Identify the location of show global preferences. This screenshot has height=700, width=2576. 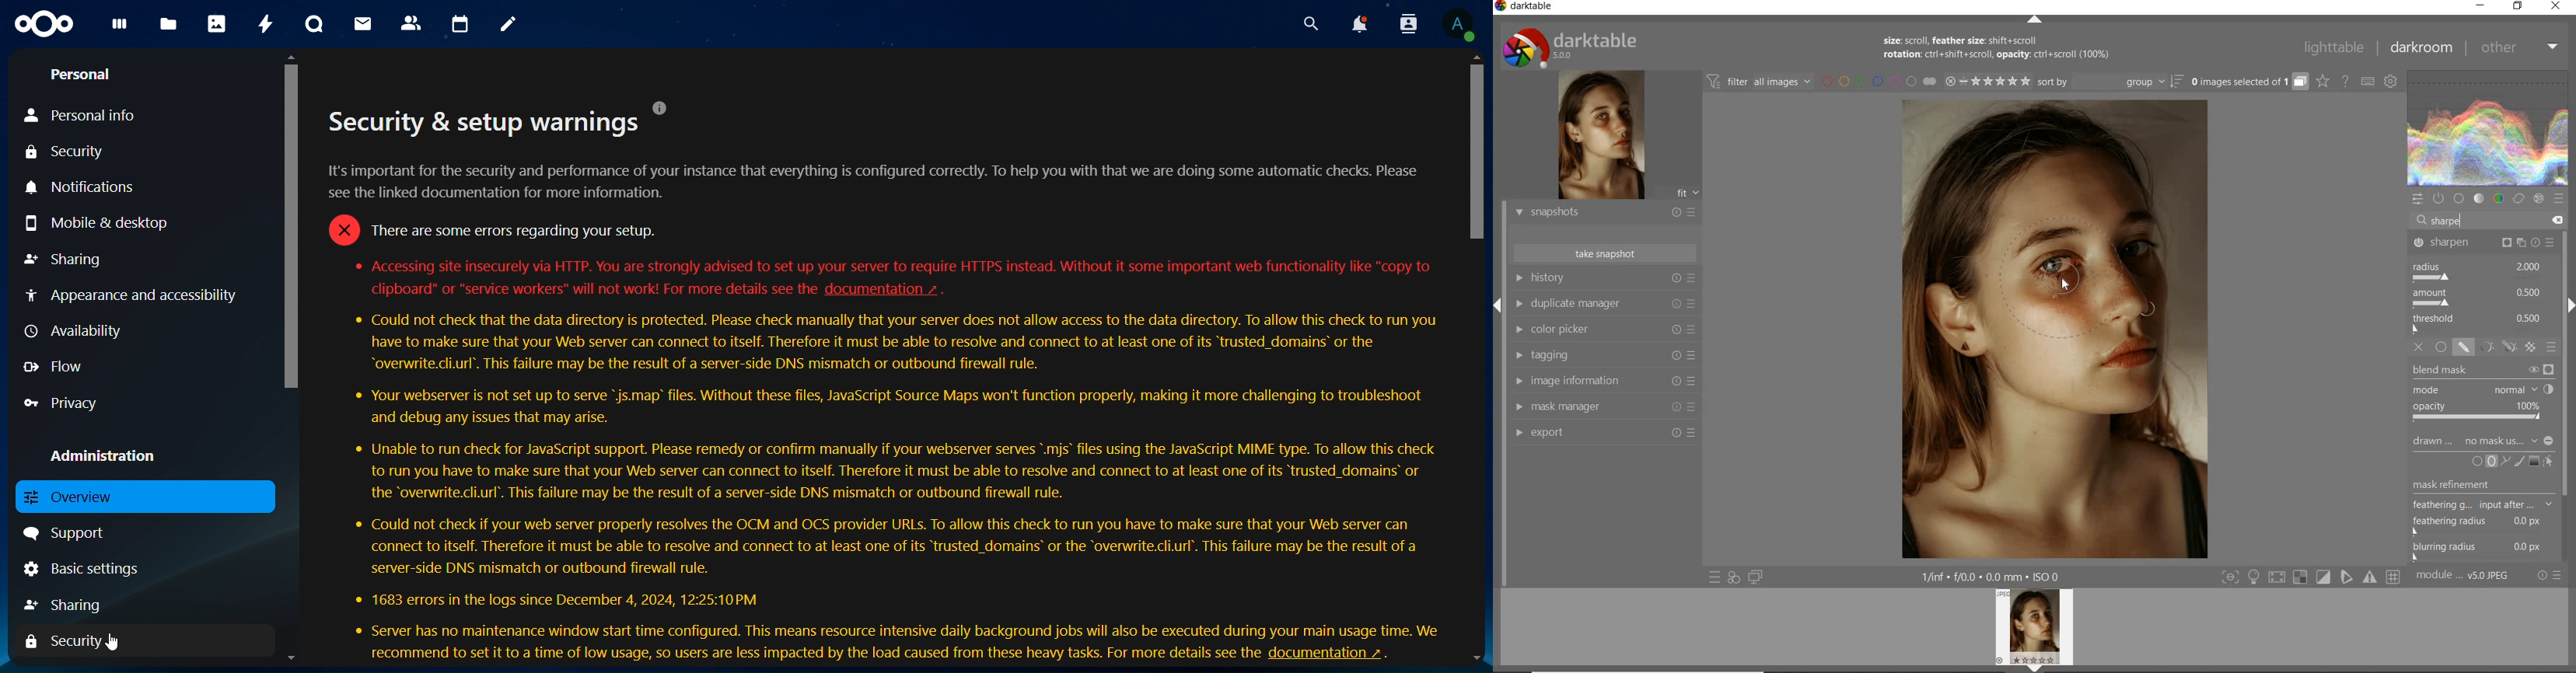
(2392, 83).